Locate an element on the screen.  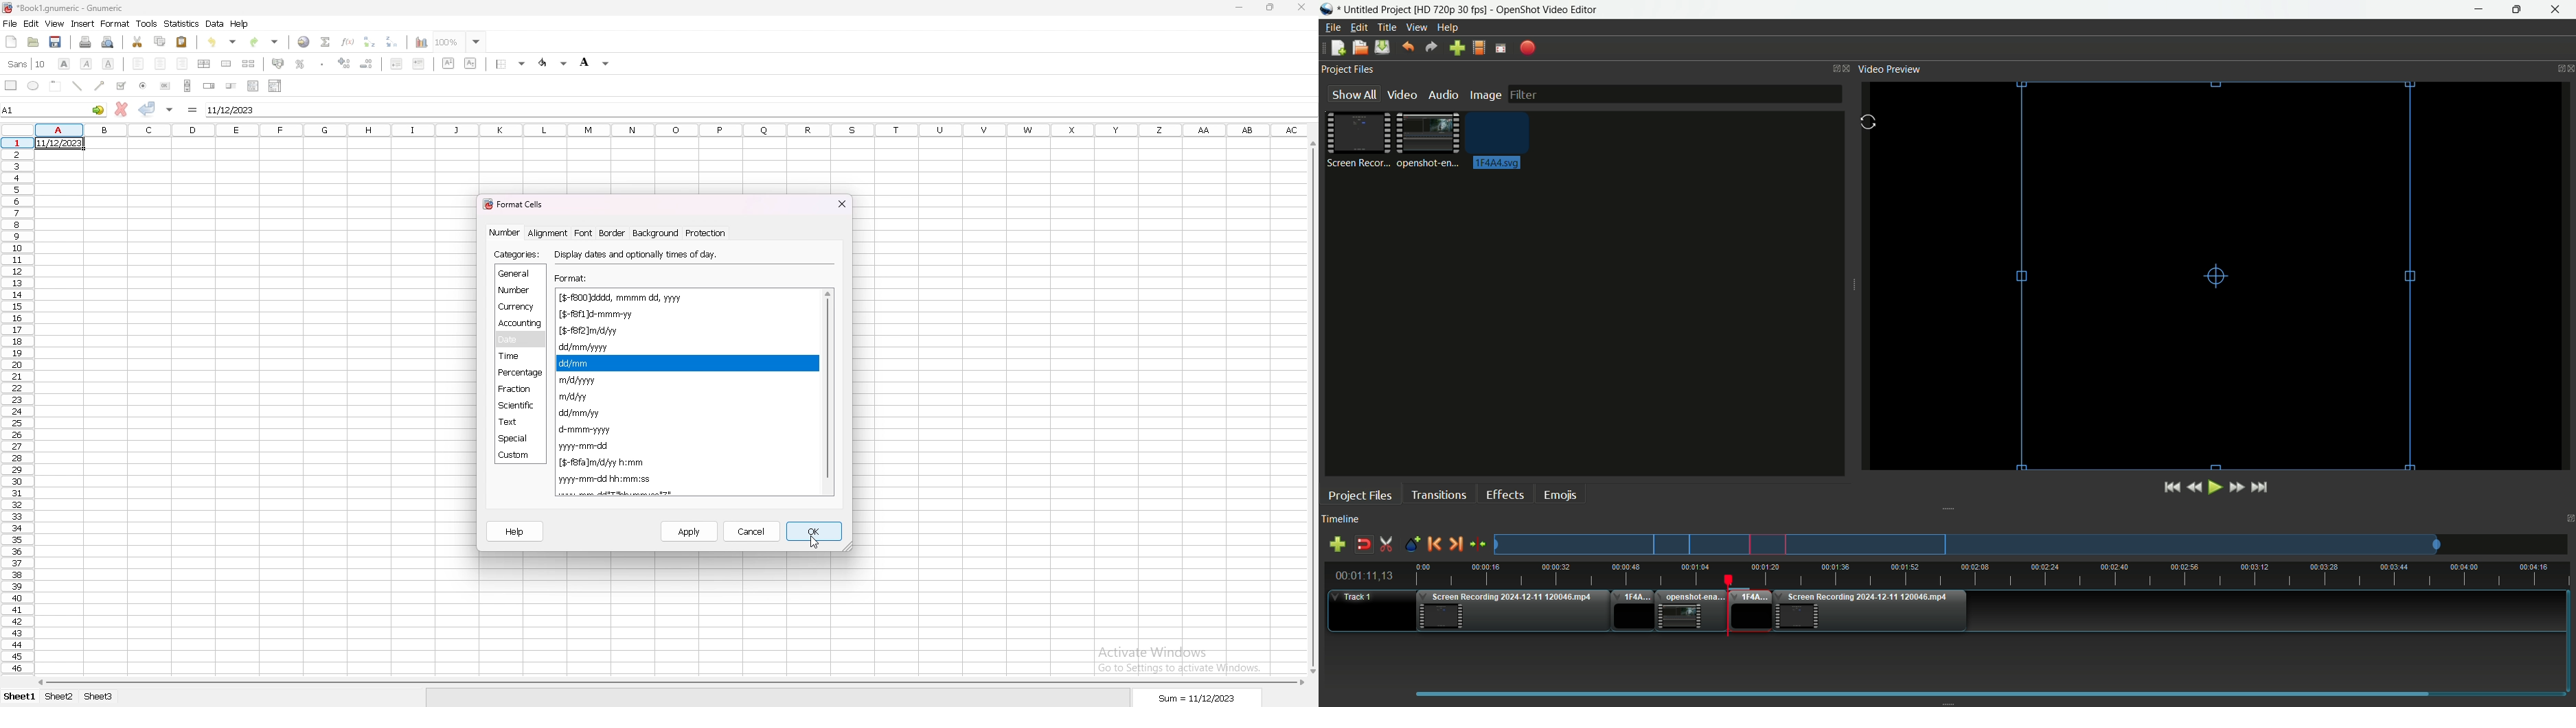
function is located at coordinates (348, 42).